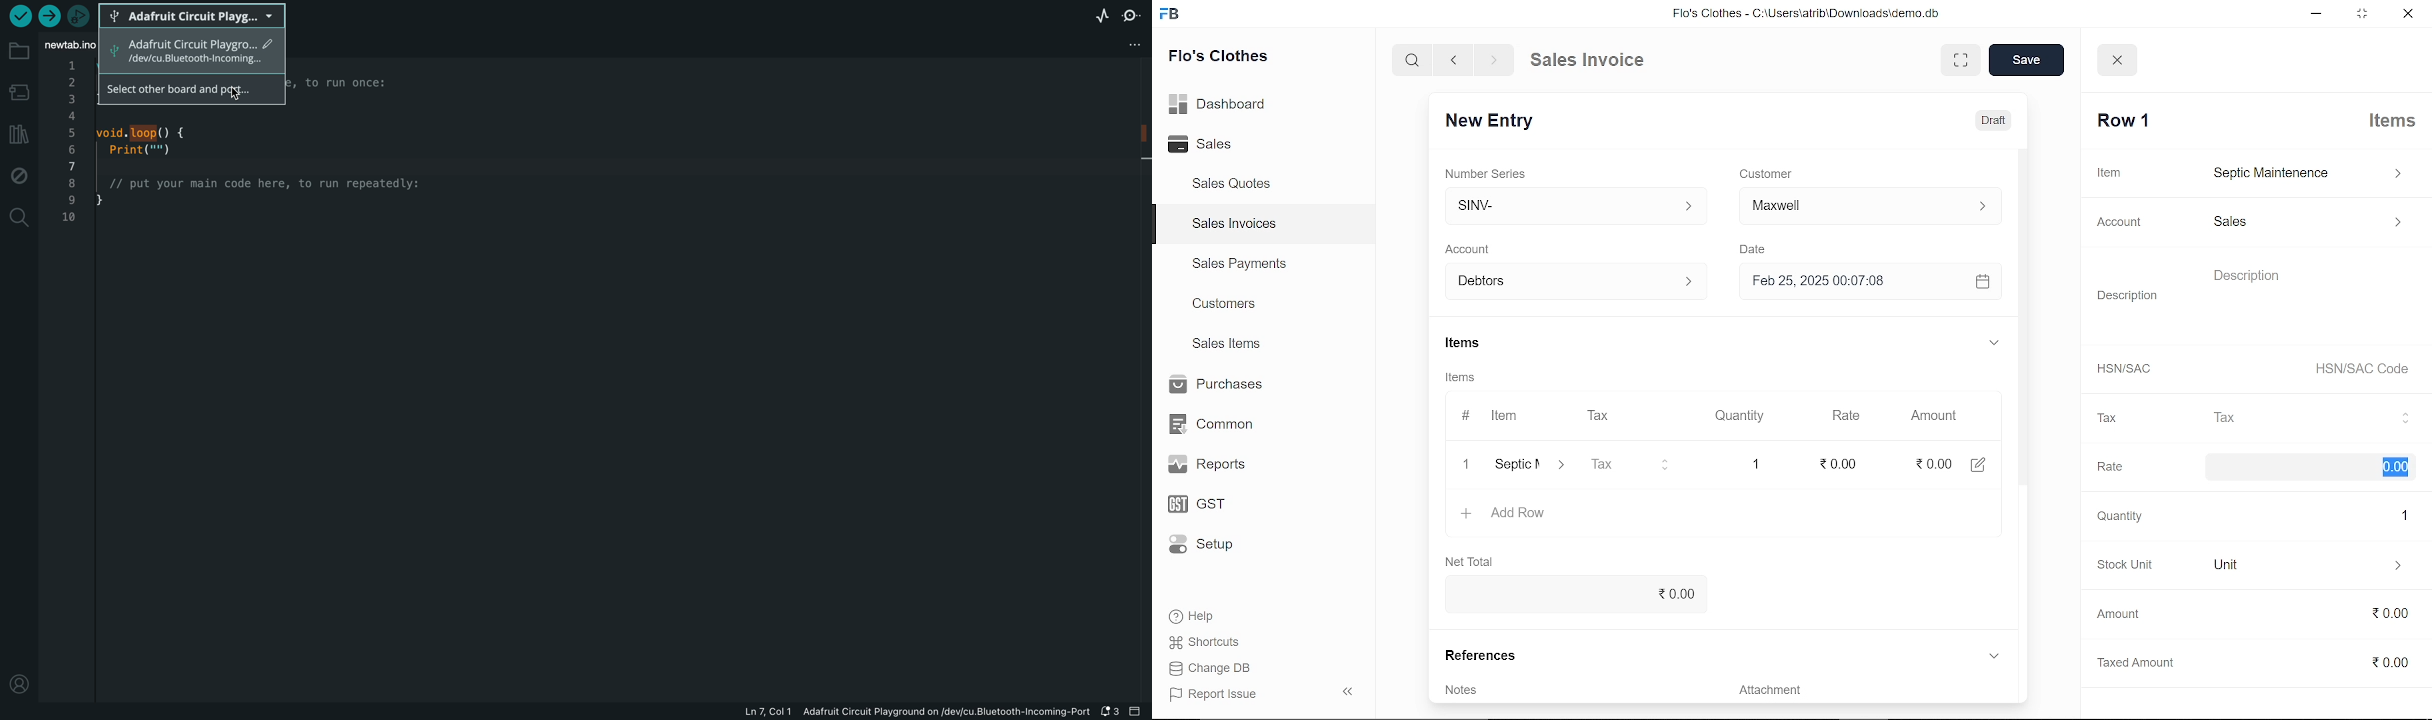 This screenshot has width=2436, height=728. What do you see at coordinates (1867, 205) in the screenshot?
I see `Insert Customer` at bounding box center [1867, 205].